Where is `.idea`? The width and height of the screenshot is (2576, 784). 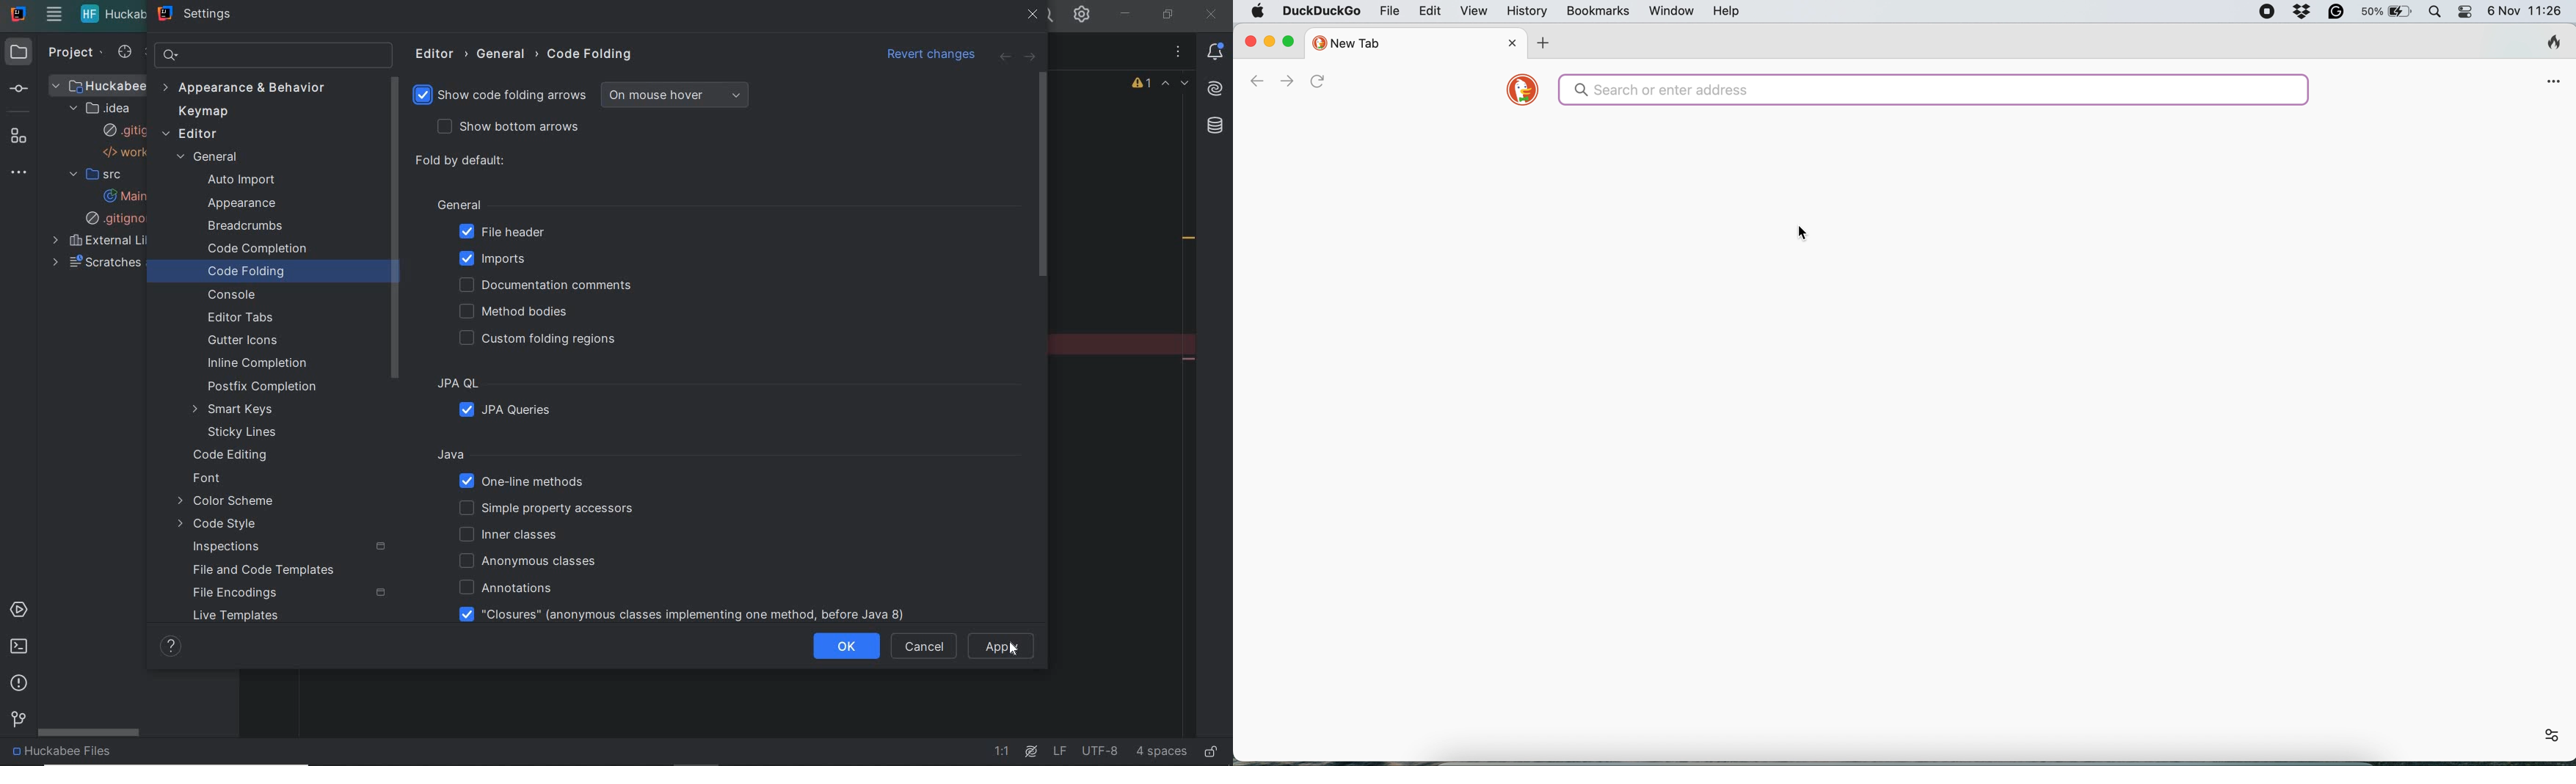 .idea is located at coordinates (104, 108).